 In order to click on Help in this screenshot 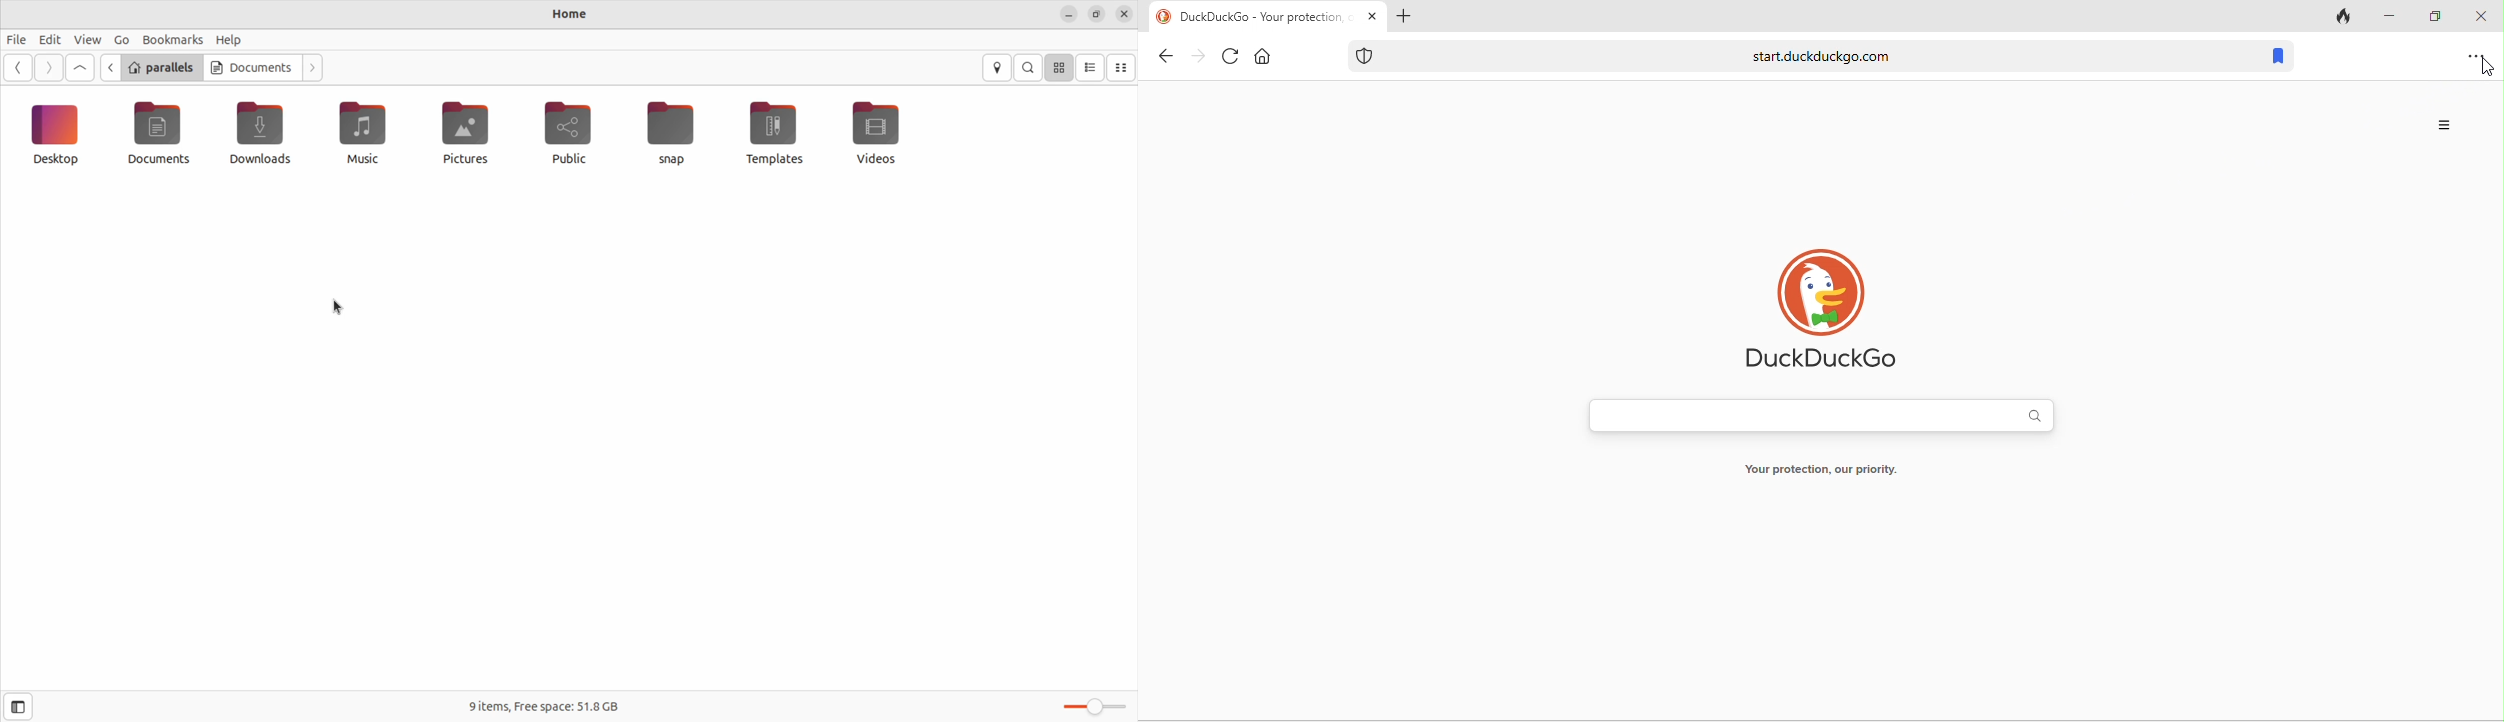, I will do `click(229, 39)`.